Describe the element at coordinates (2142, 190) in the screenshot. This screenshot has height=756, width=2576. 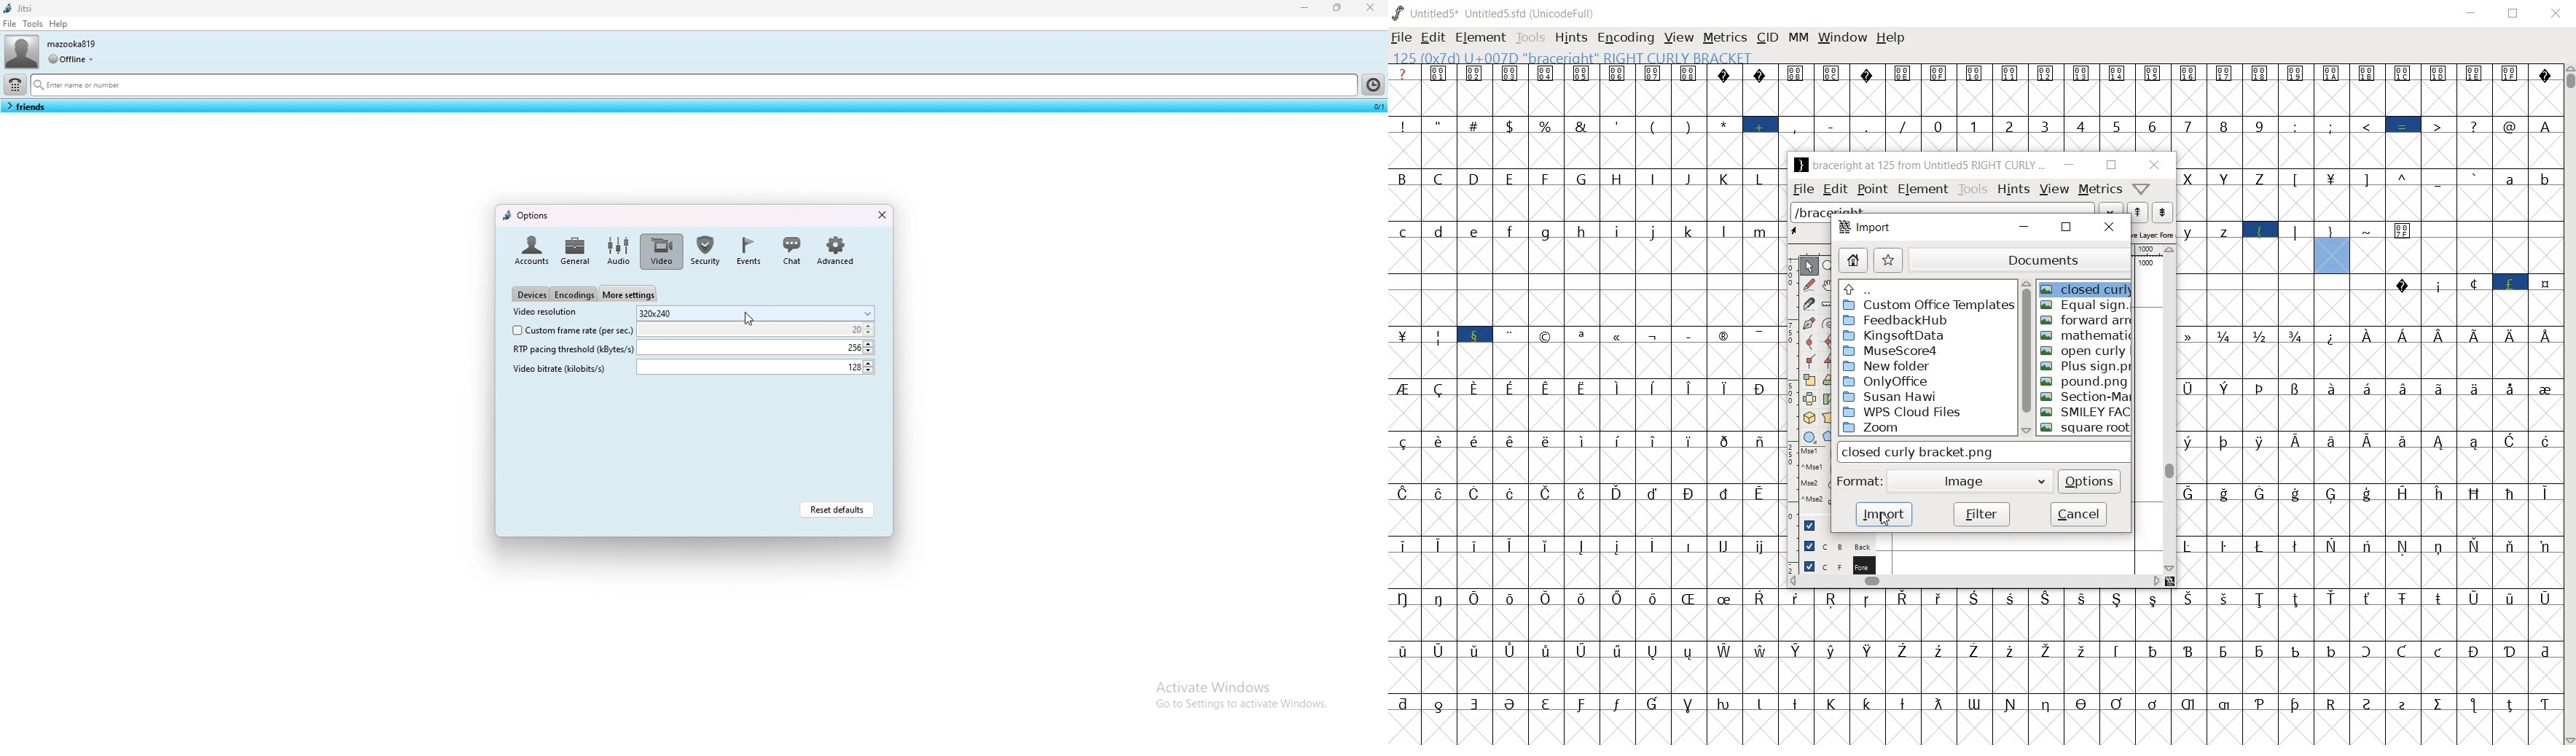
I see `Help/Window` at that location.